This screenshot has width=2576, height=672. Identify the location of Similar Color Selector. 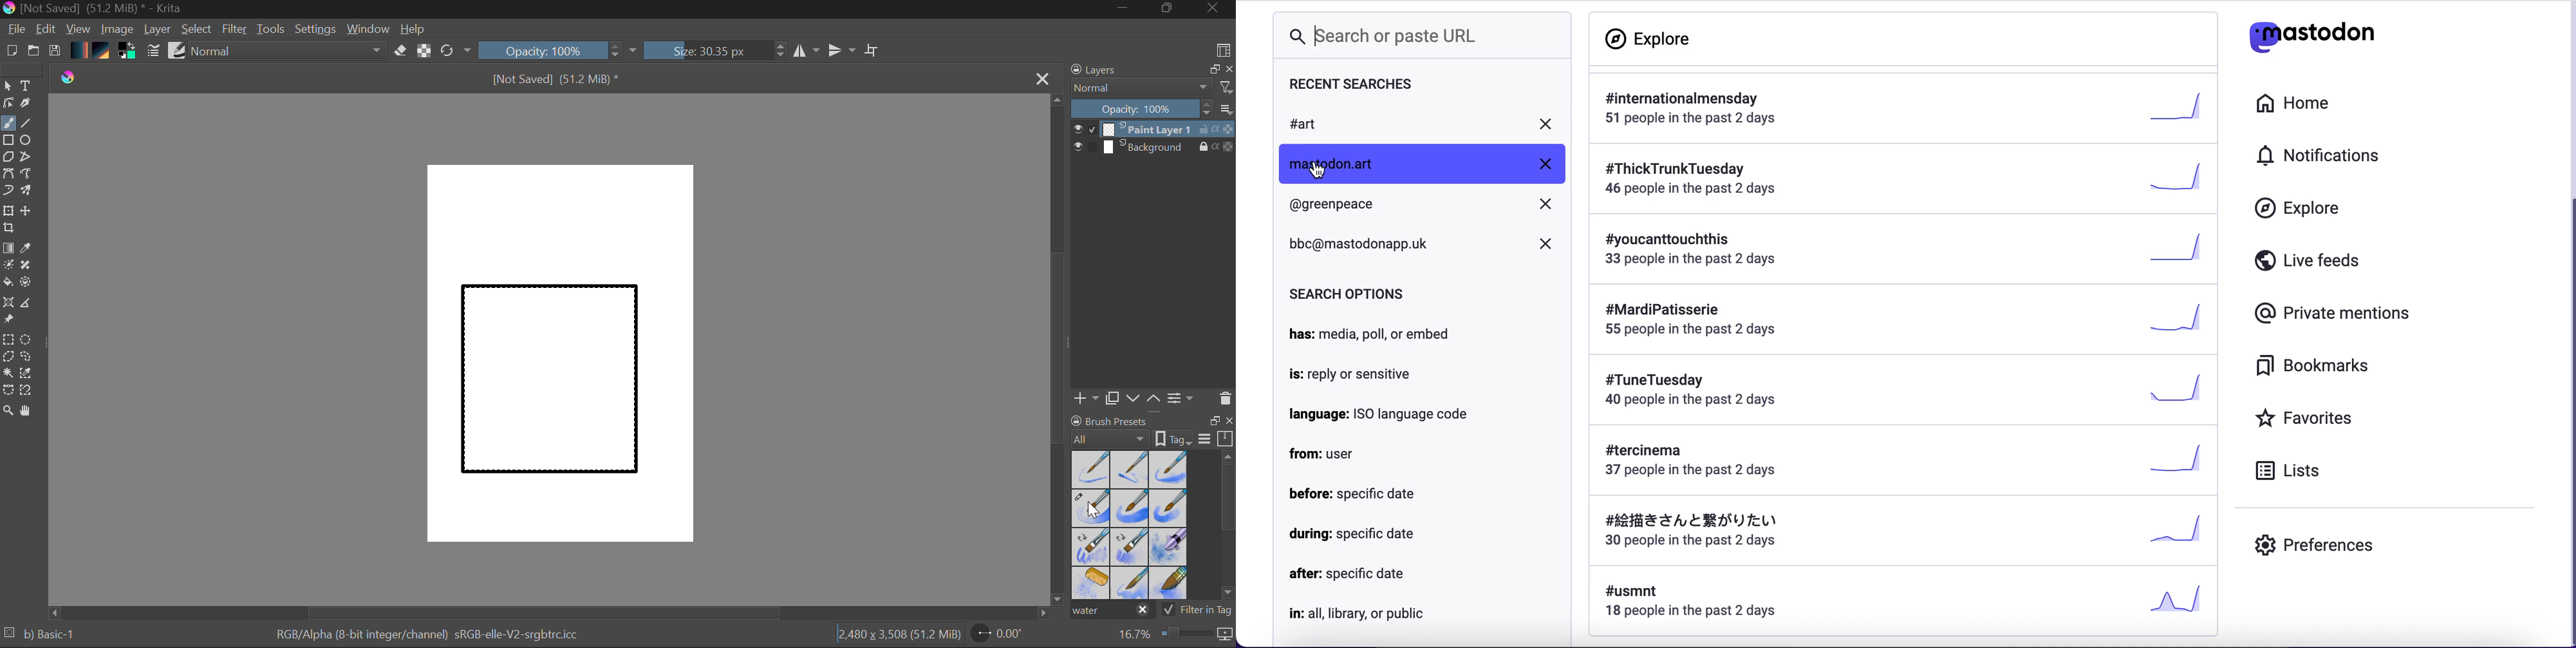
(30, 374).